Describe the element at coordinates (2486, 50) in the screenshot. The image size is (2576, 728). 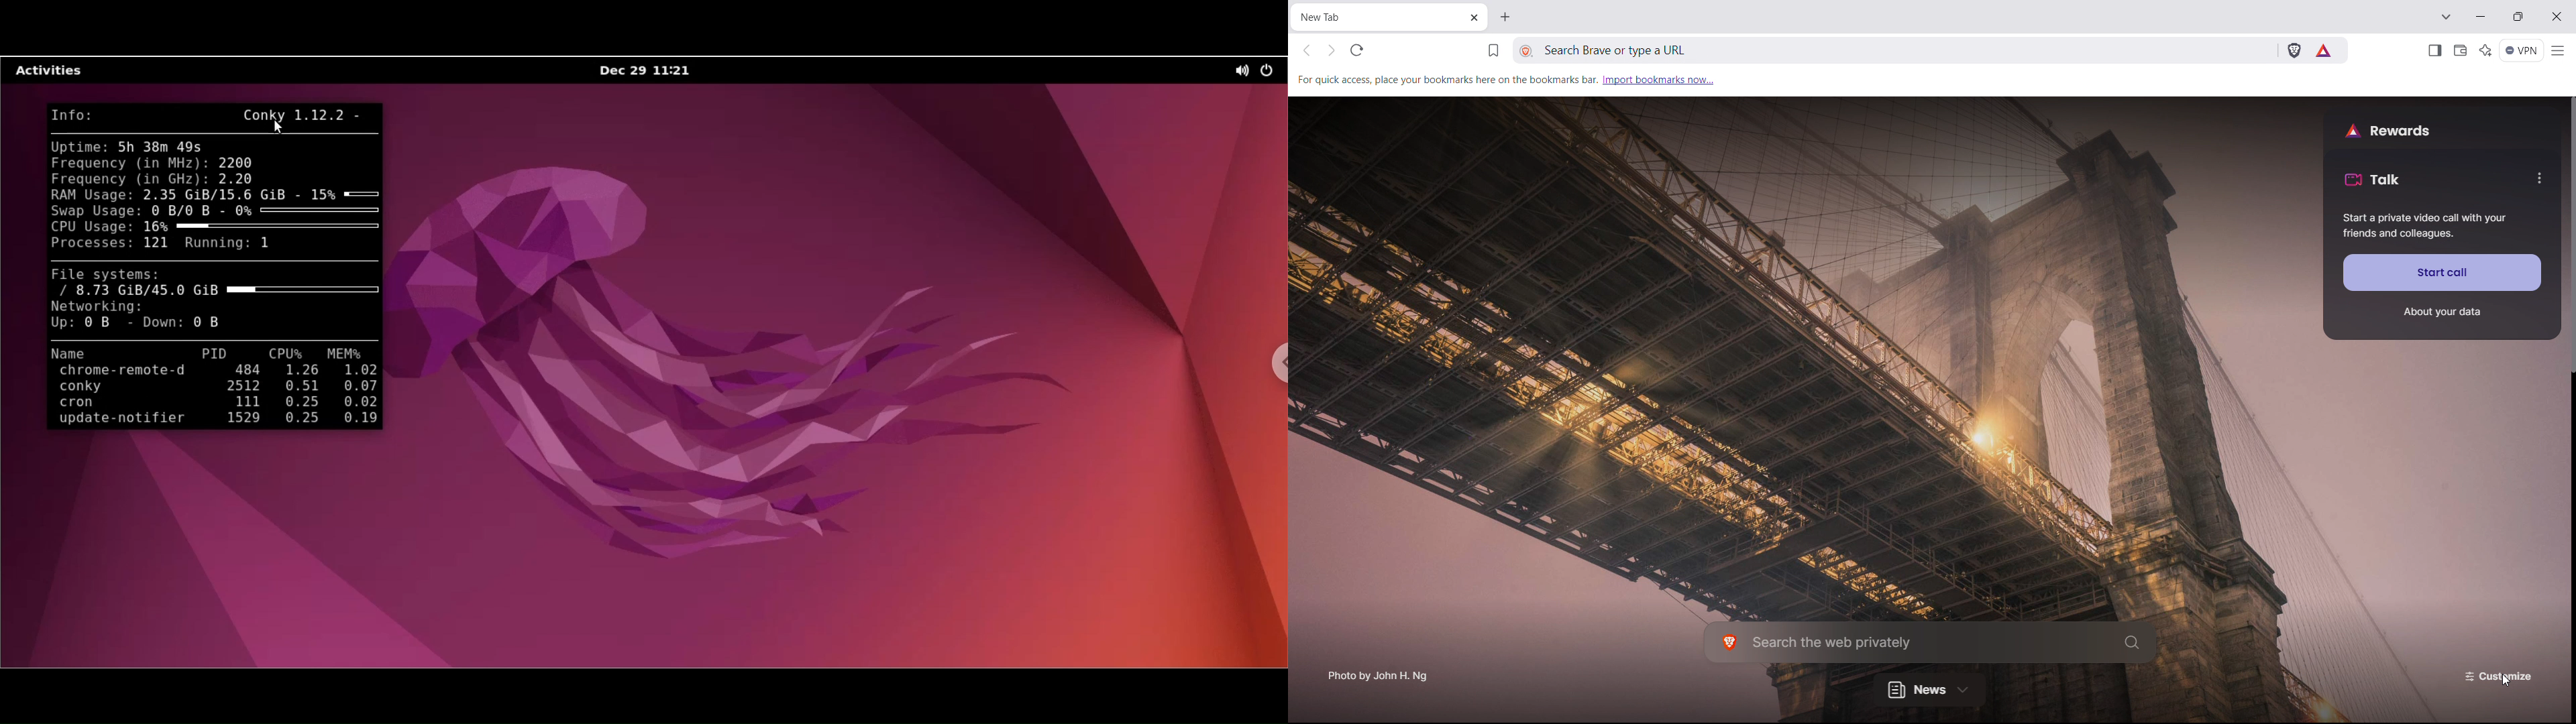
I see `leo AI` at that location.